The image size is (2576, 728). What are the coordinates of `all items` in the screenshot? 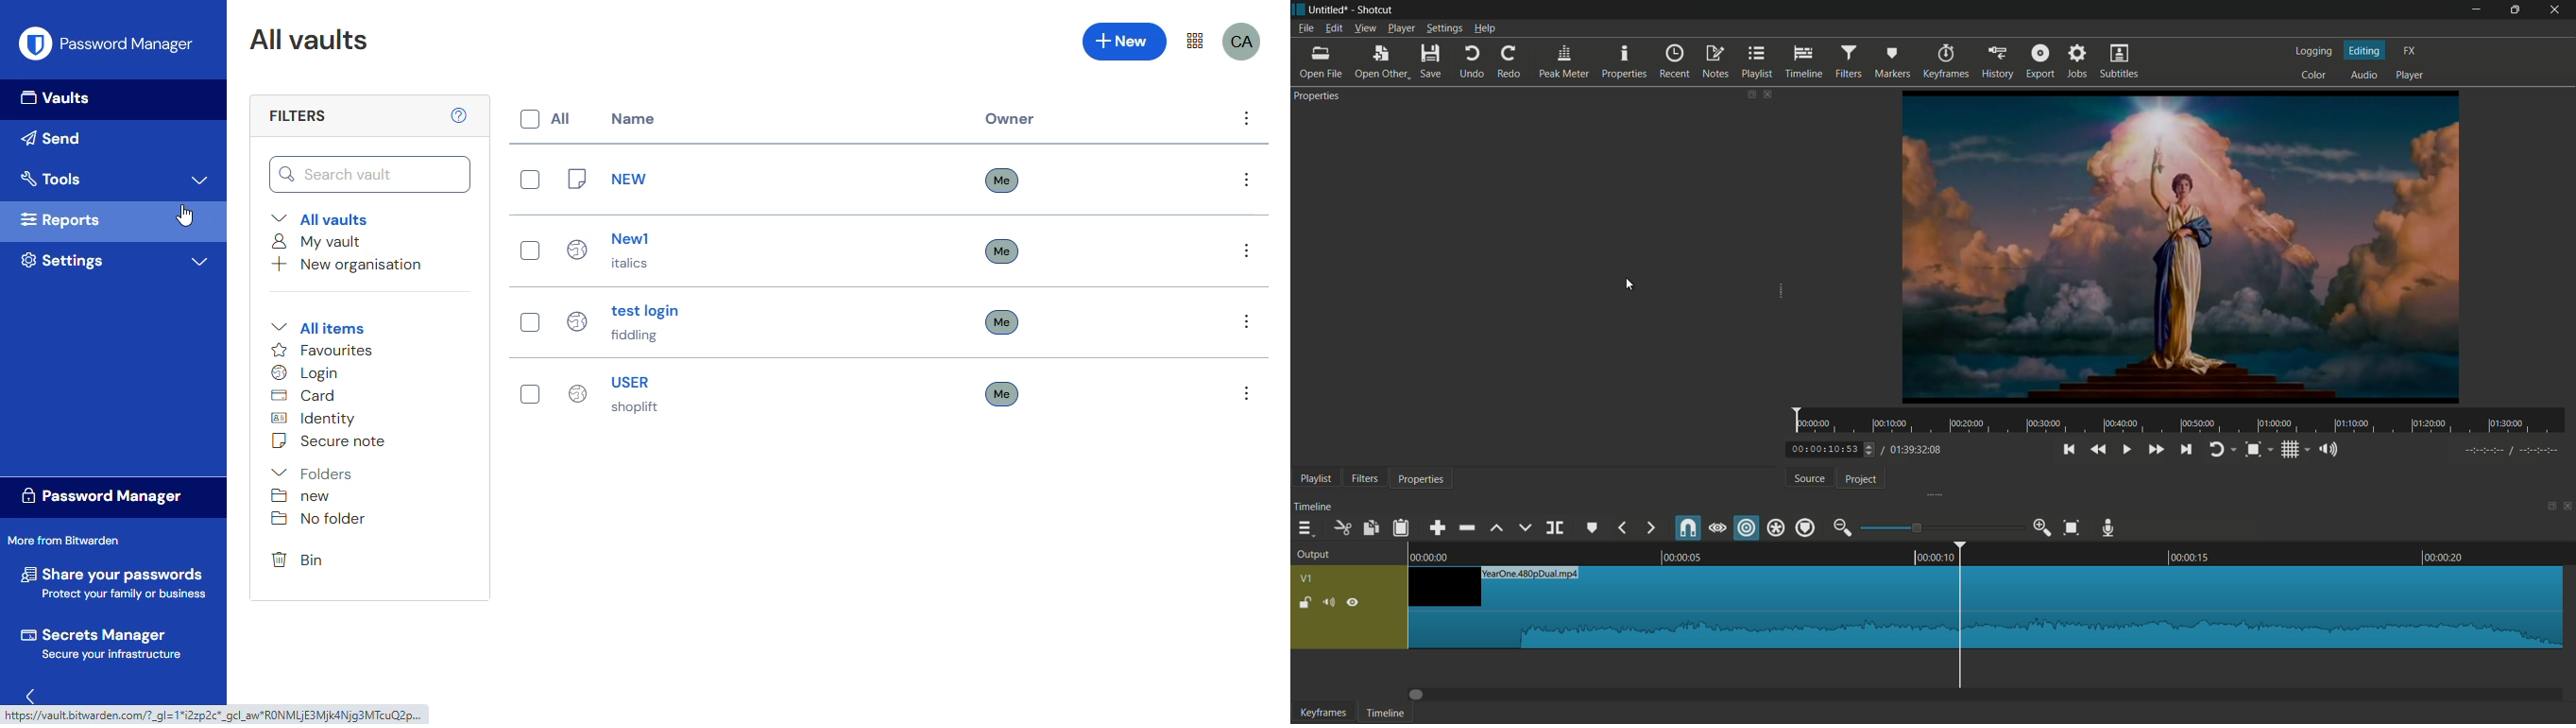 It's located at (318, 327).